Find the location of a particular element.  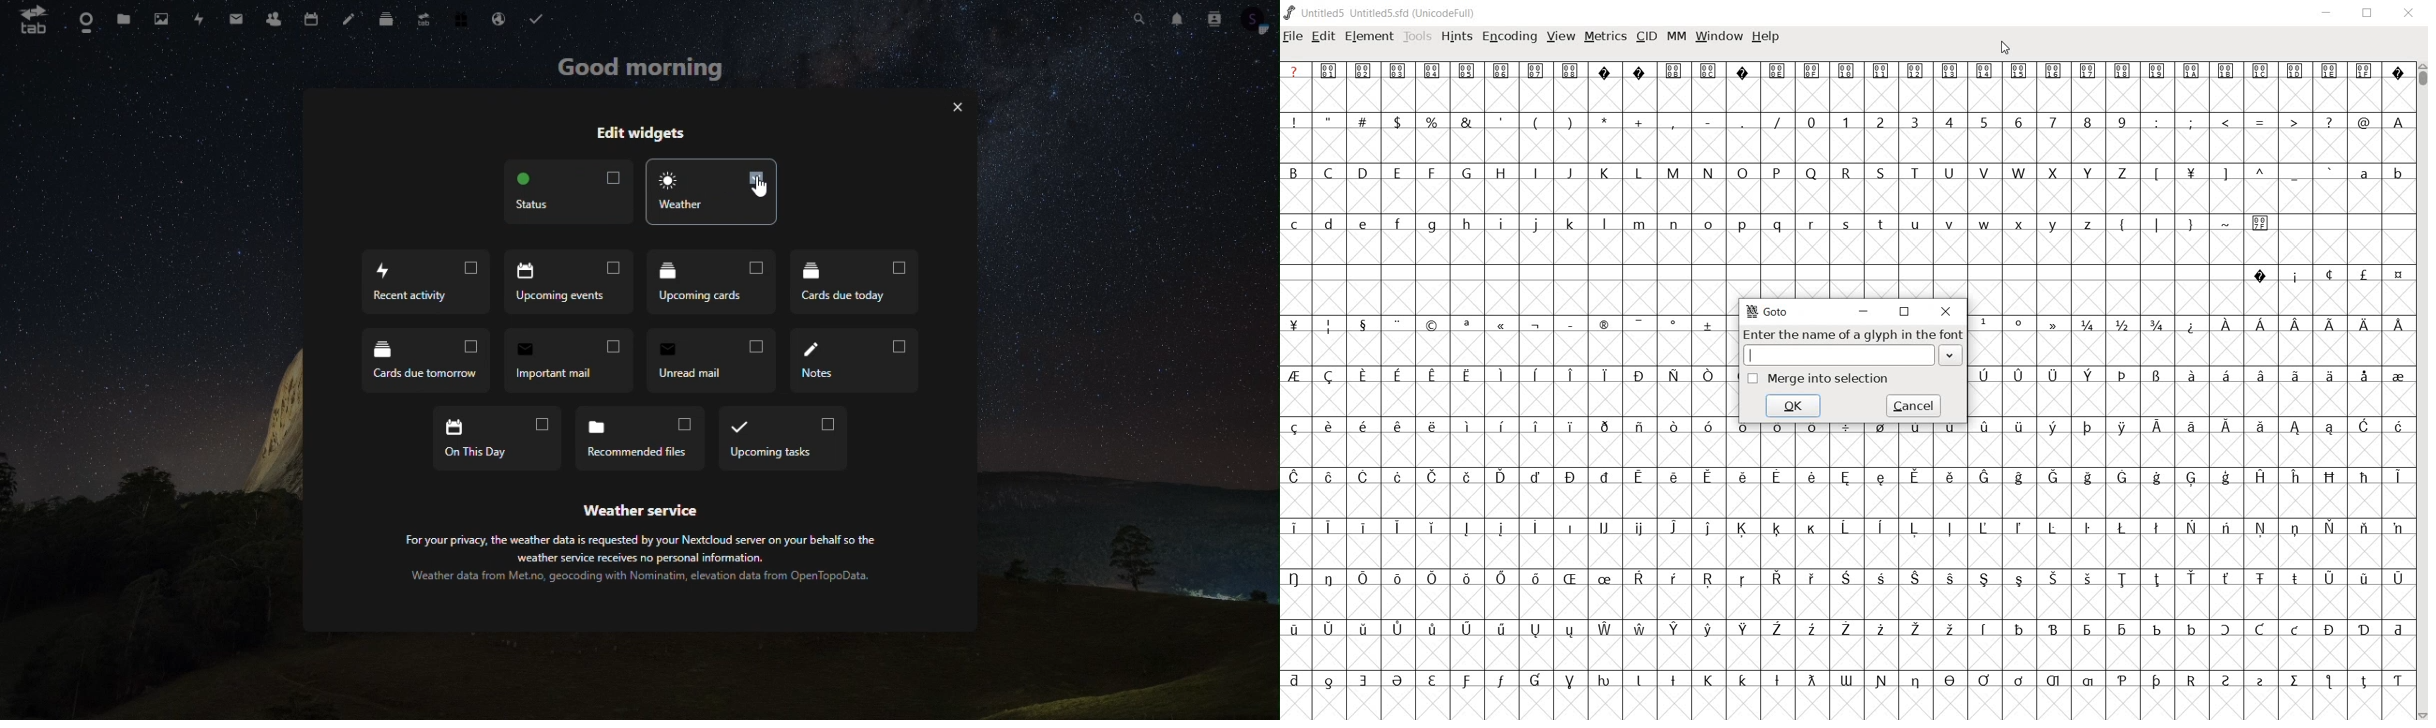

1/4 is located at coordinates (2087, 325).